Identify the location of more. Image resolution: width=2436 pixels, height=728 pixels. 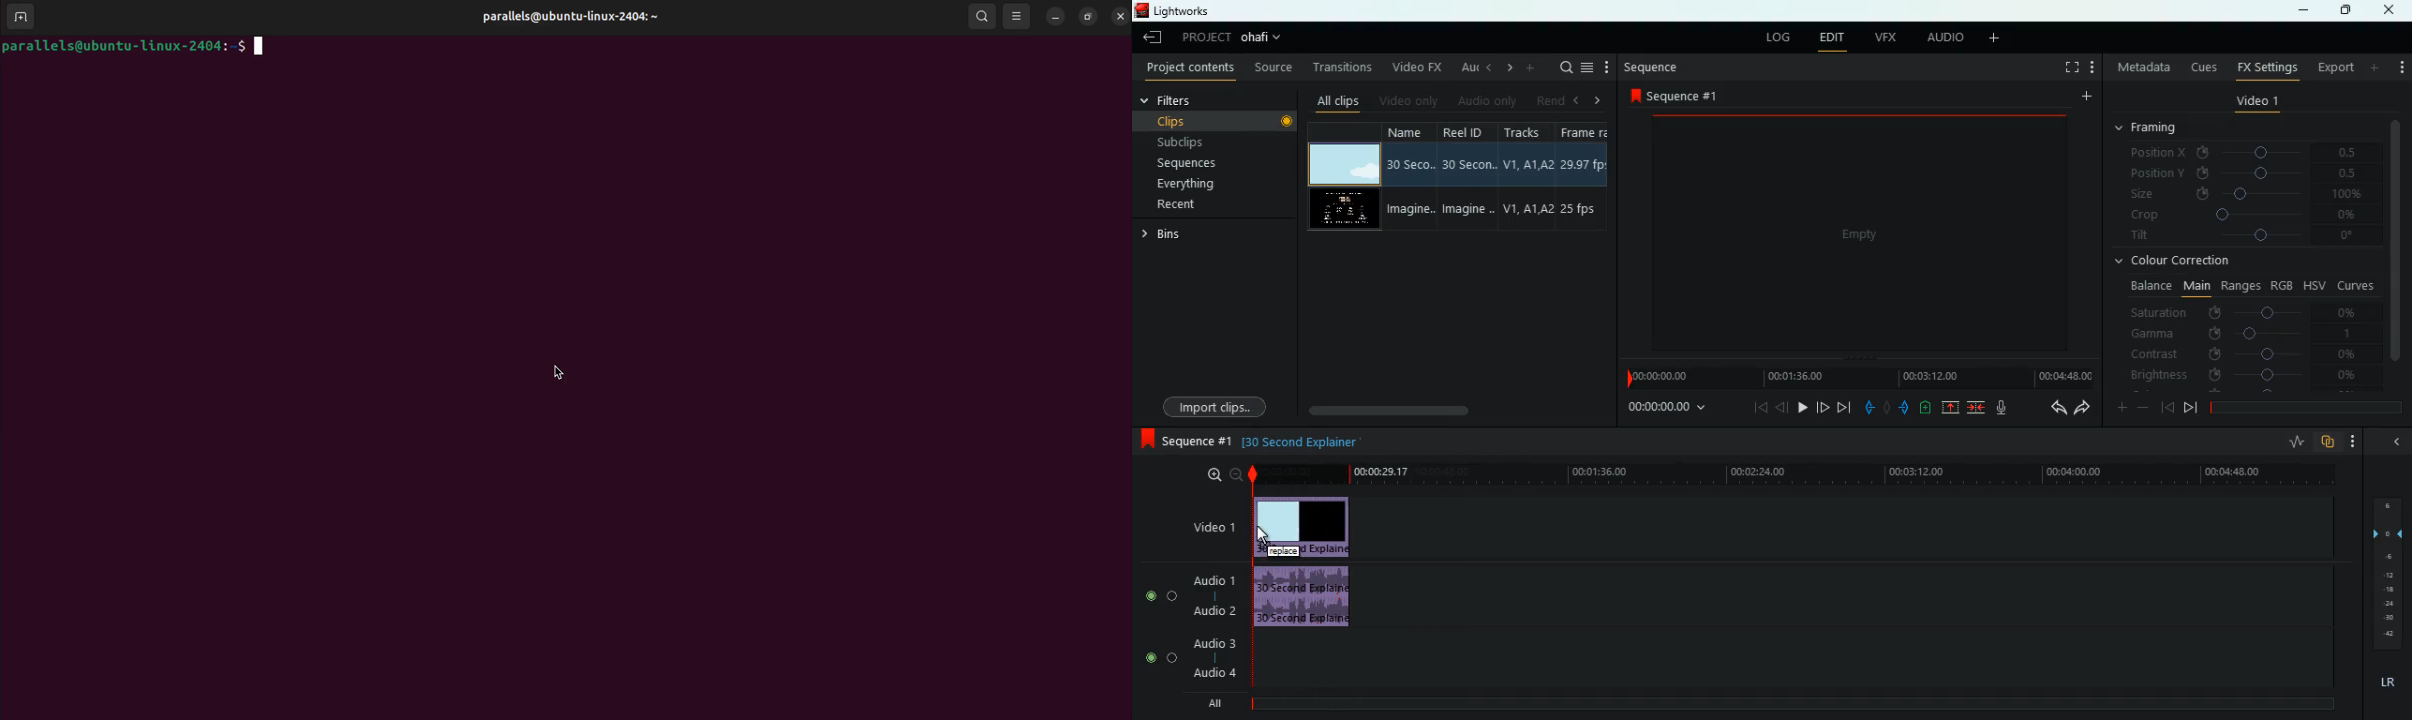
(2400, 68).